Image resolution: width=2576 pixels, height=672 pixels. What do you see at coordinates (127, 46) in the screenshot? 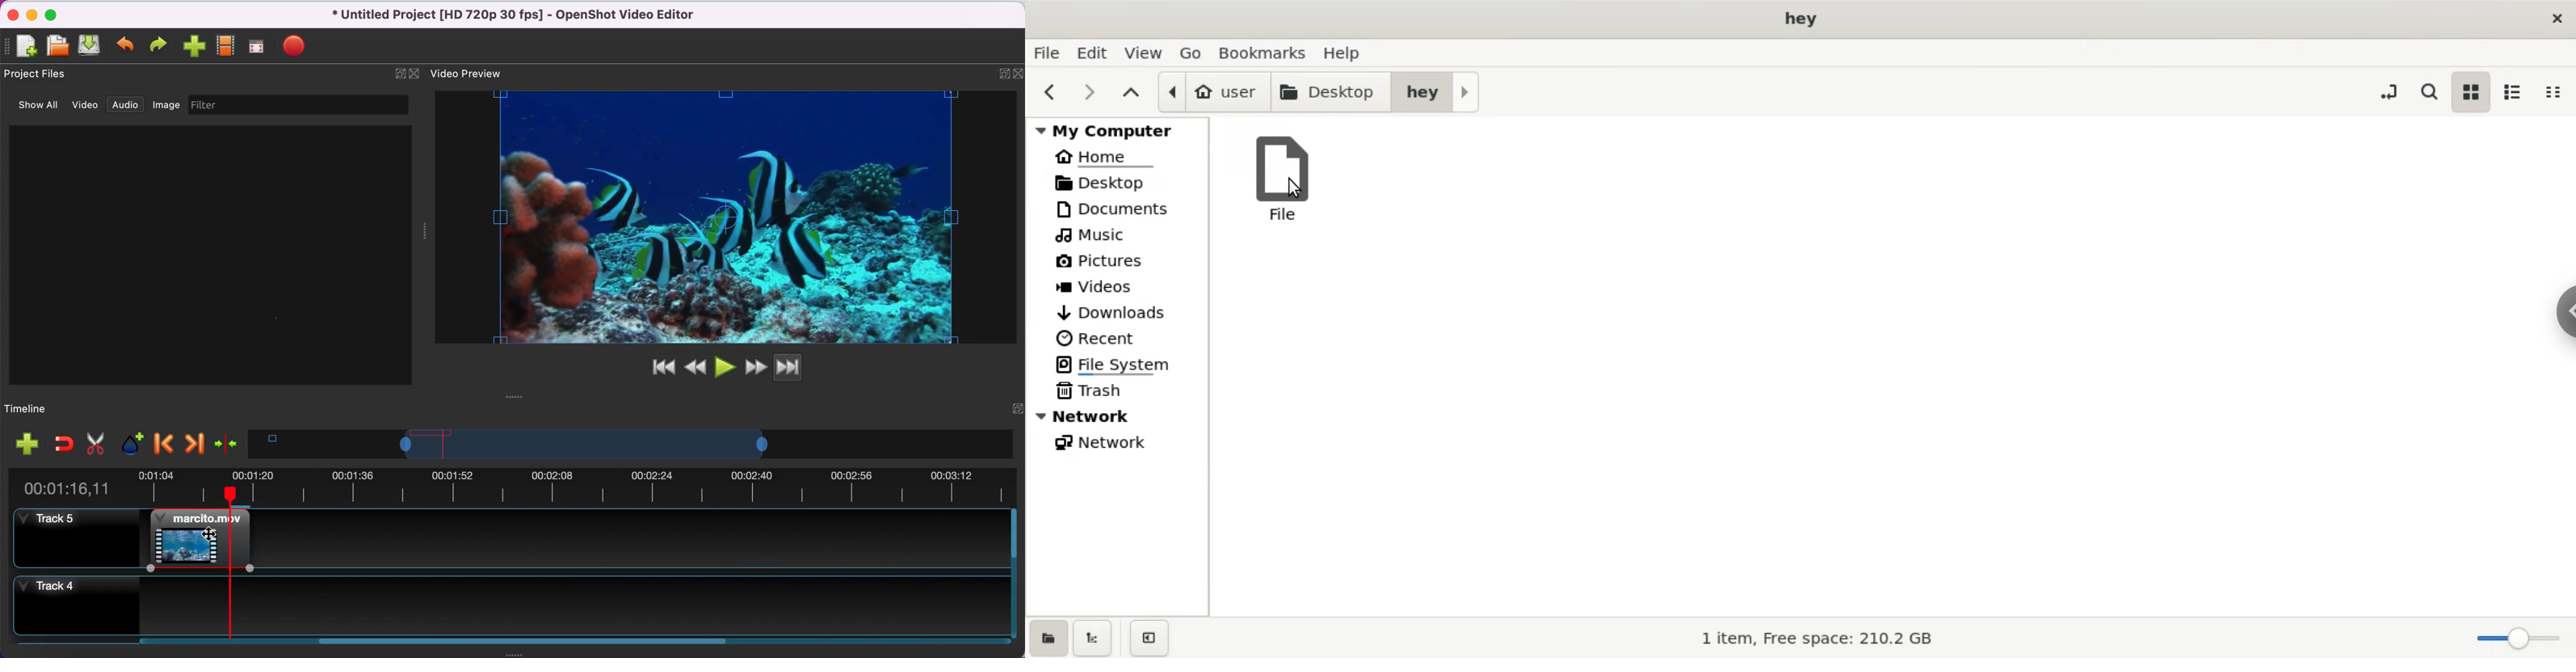
I see `undo` at bounding box center [127, 46].